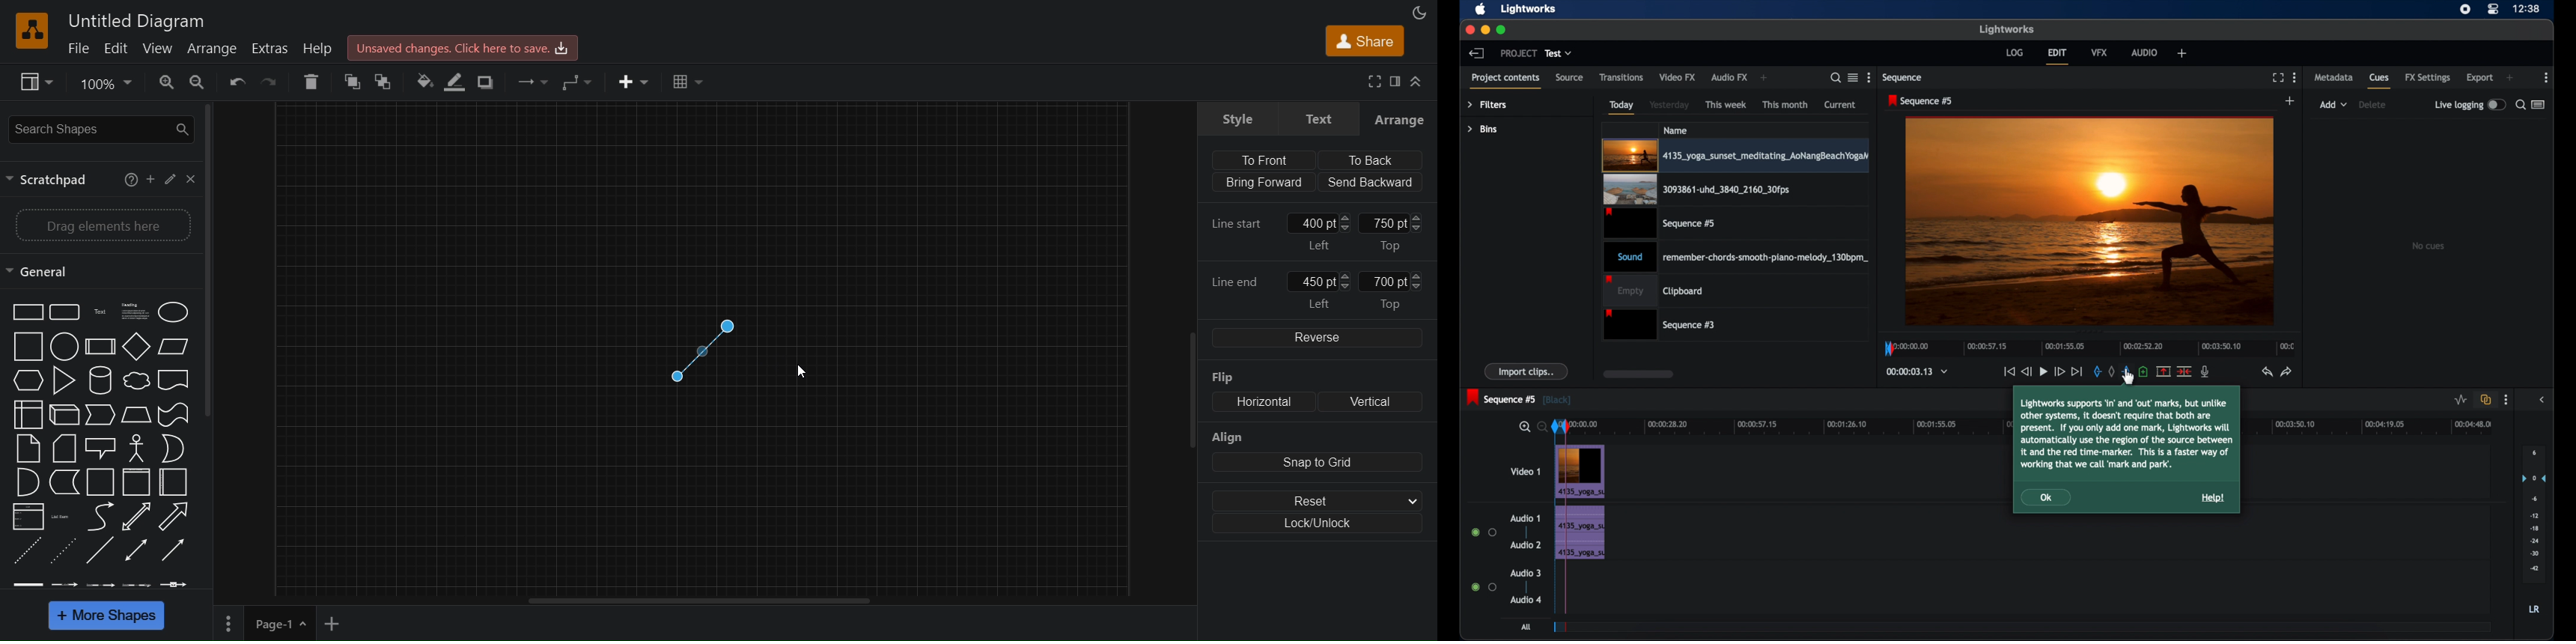 The image size is (2576, 644). What do you see at coordinates (484, 82) in the screenshot?
I see `shadow` at bounding box center [484, 82].